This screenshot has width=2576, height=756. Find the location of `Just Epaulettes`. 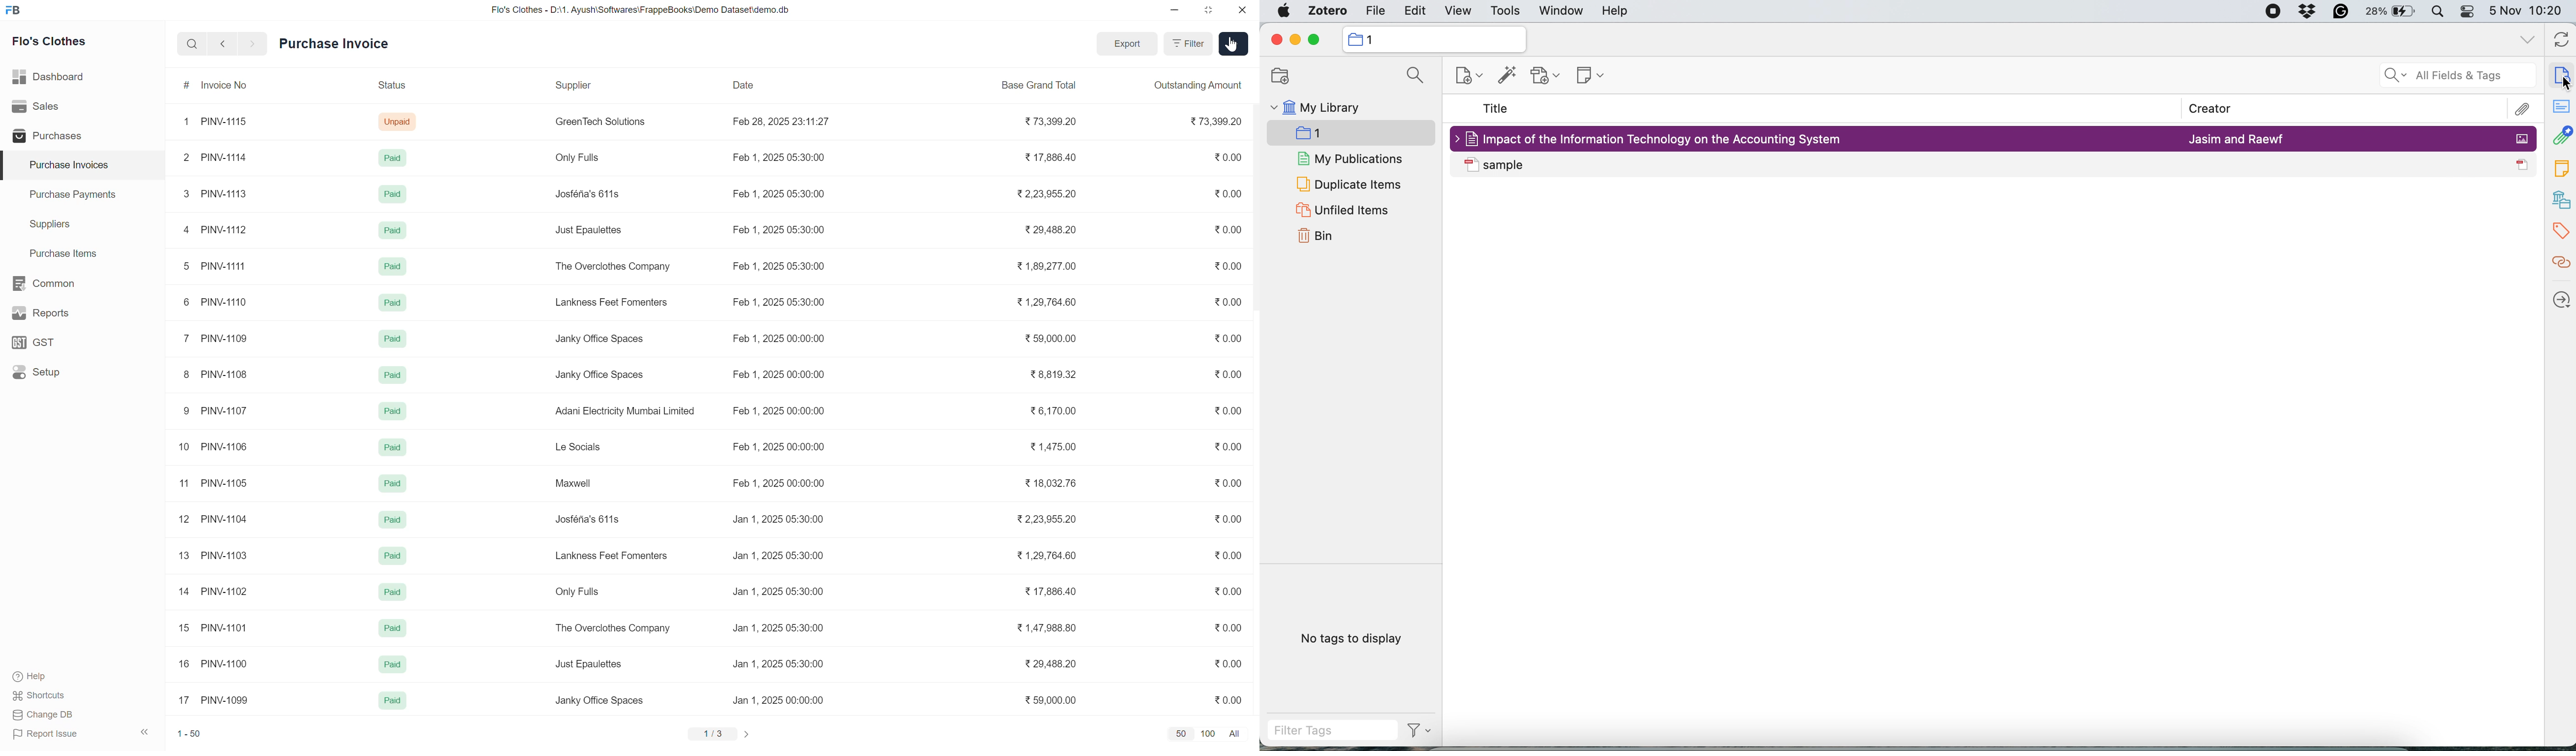

Just Epaulettes is located at coordinates (589, 228).